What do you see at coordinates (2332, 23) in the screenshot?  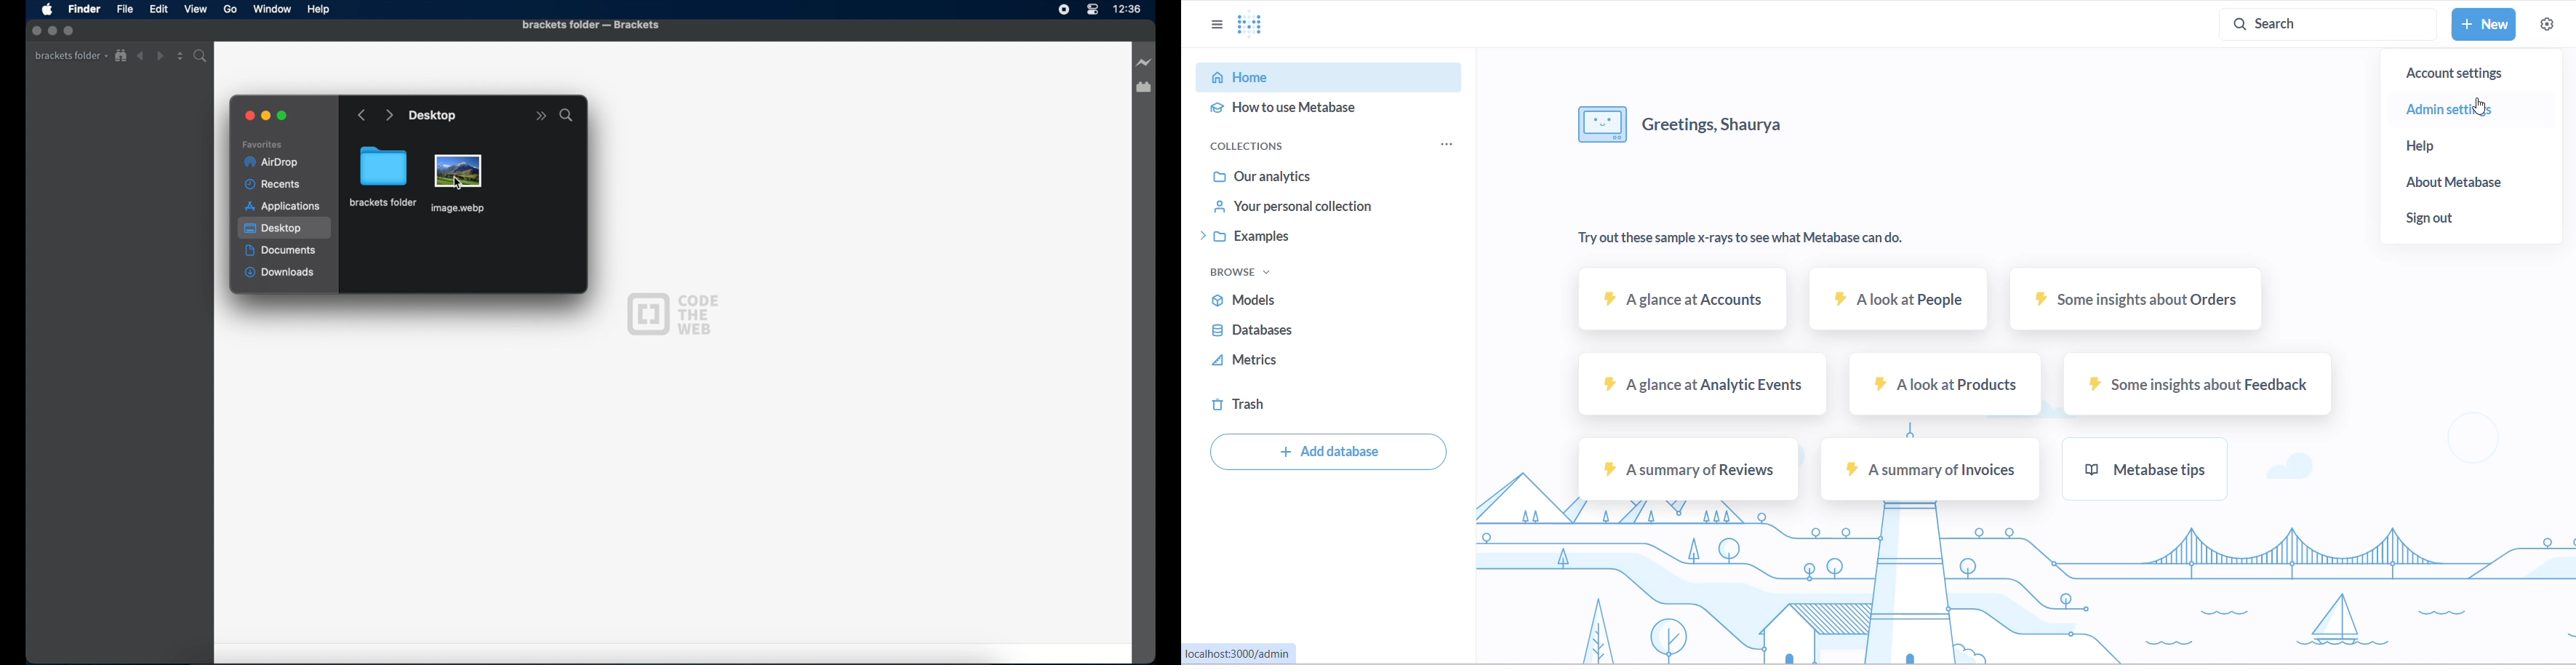 I see `search button` at bounding box center [2332, 23].